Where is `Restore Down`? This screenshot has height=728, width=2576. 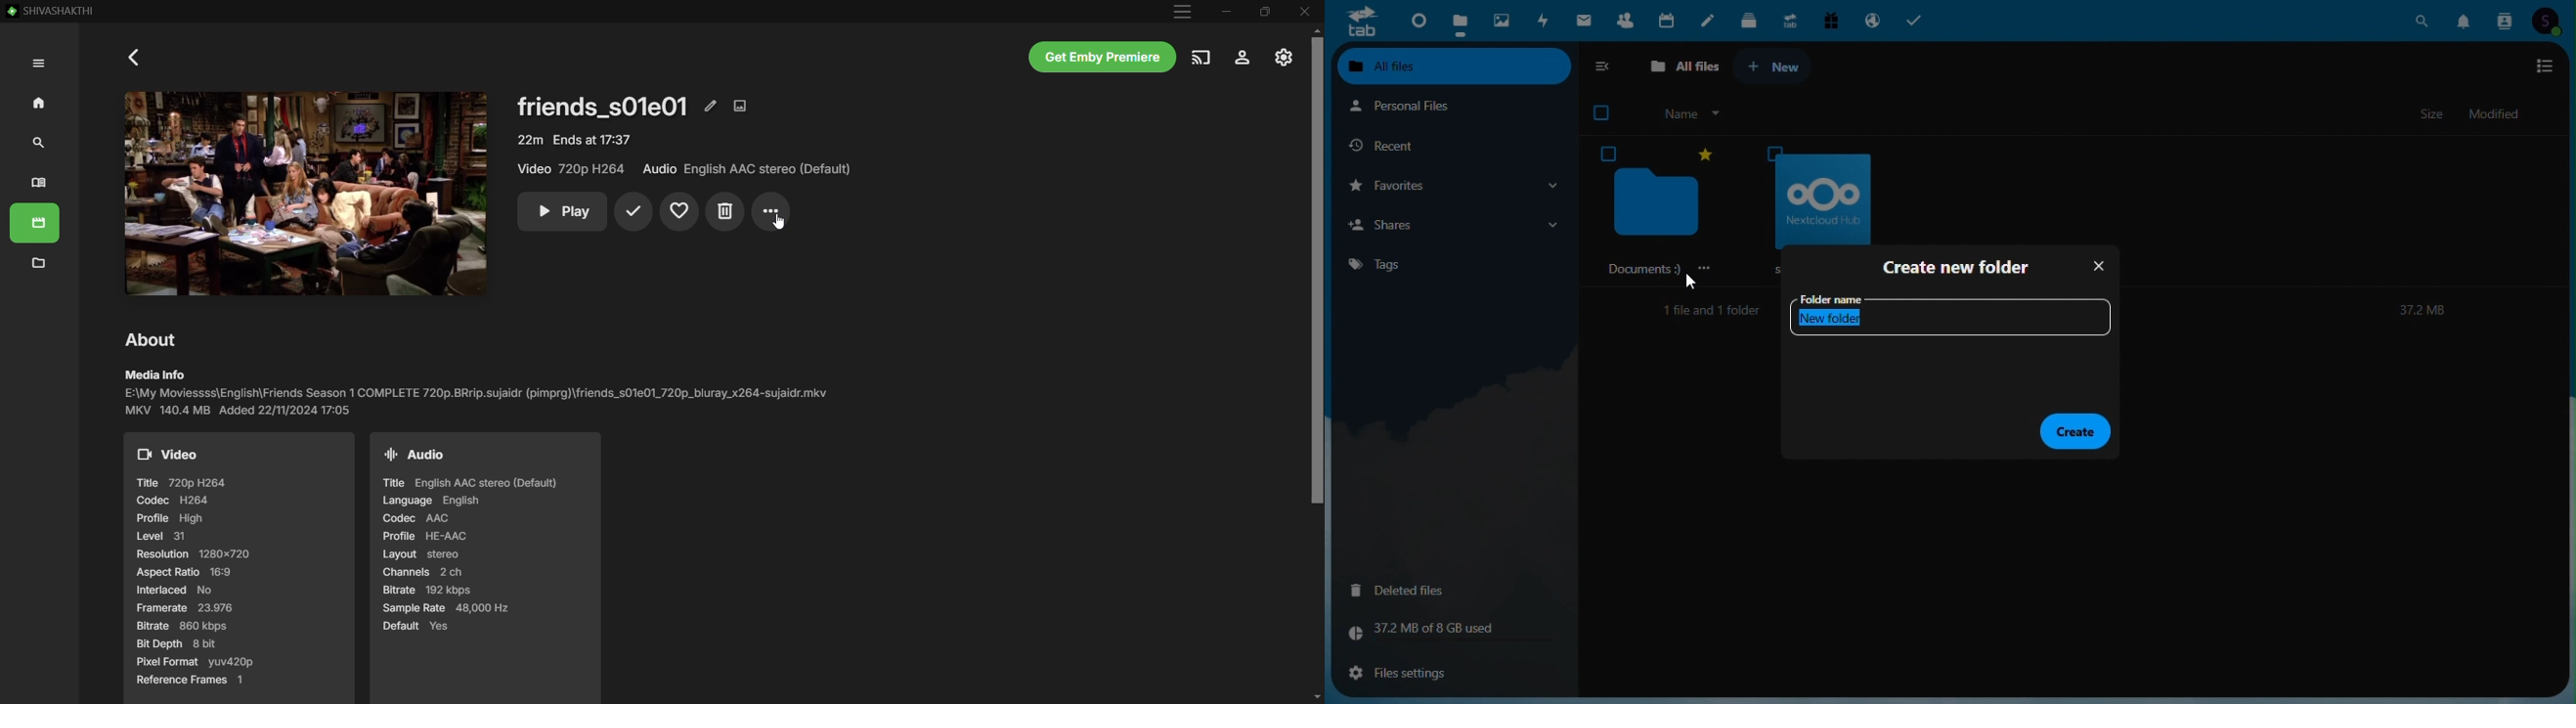 Restore Down is located at coordinates (1265, 11).